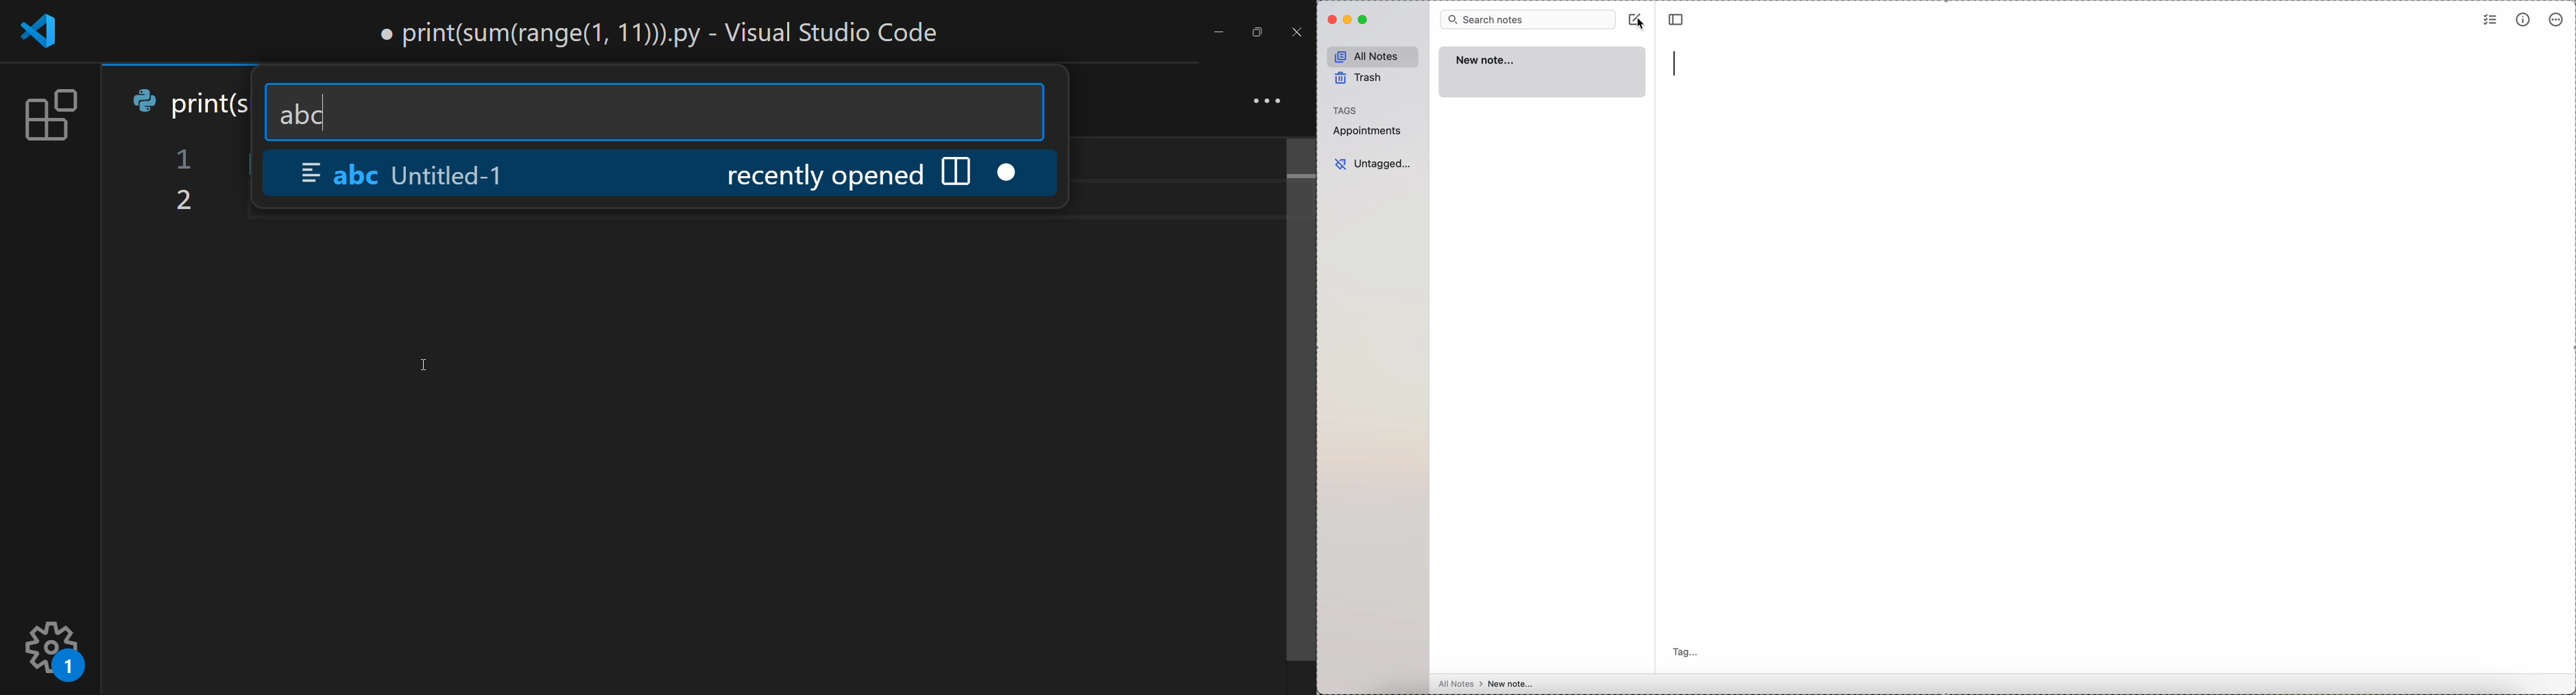 The height and width of the screenshot is (700, 2576). Describe the element at coordinates (1675, 63) in the screenshot. I see `type title` at that location.